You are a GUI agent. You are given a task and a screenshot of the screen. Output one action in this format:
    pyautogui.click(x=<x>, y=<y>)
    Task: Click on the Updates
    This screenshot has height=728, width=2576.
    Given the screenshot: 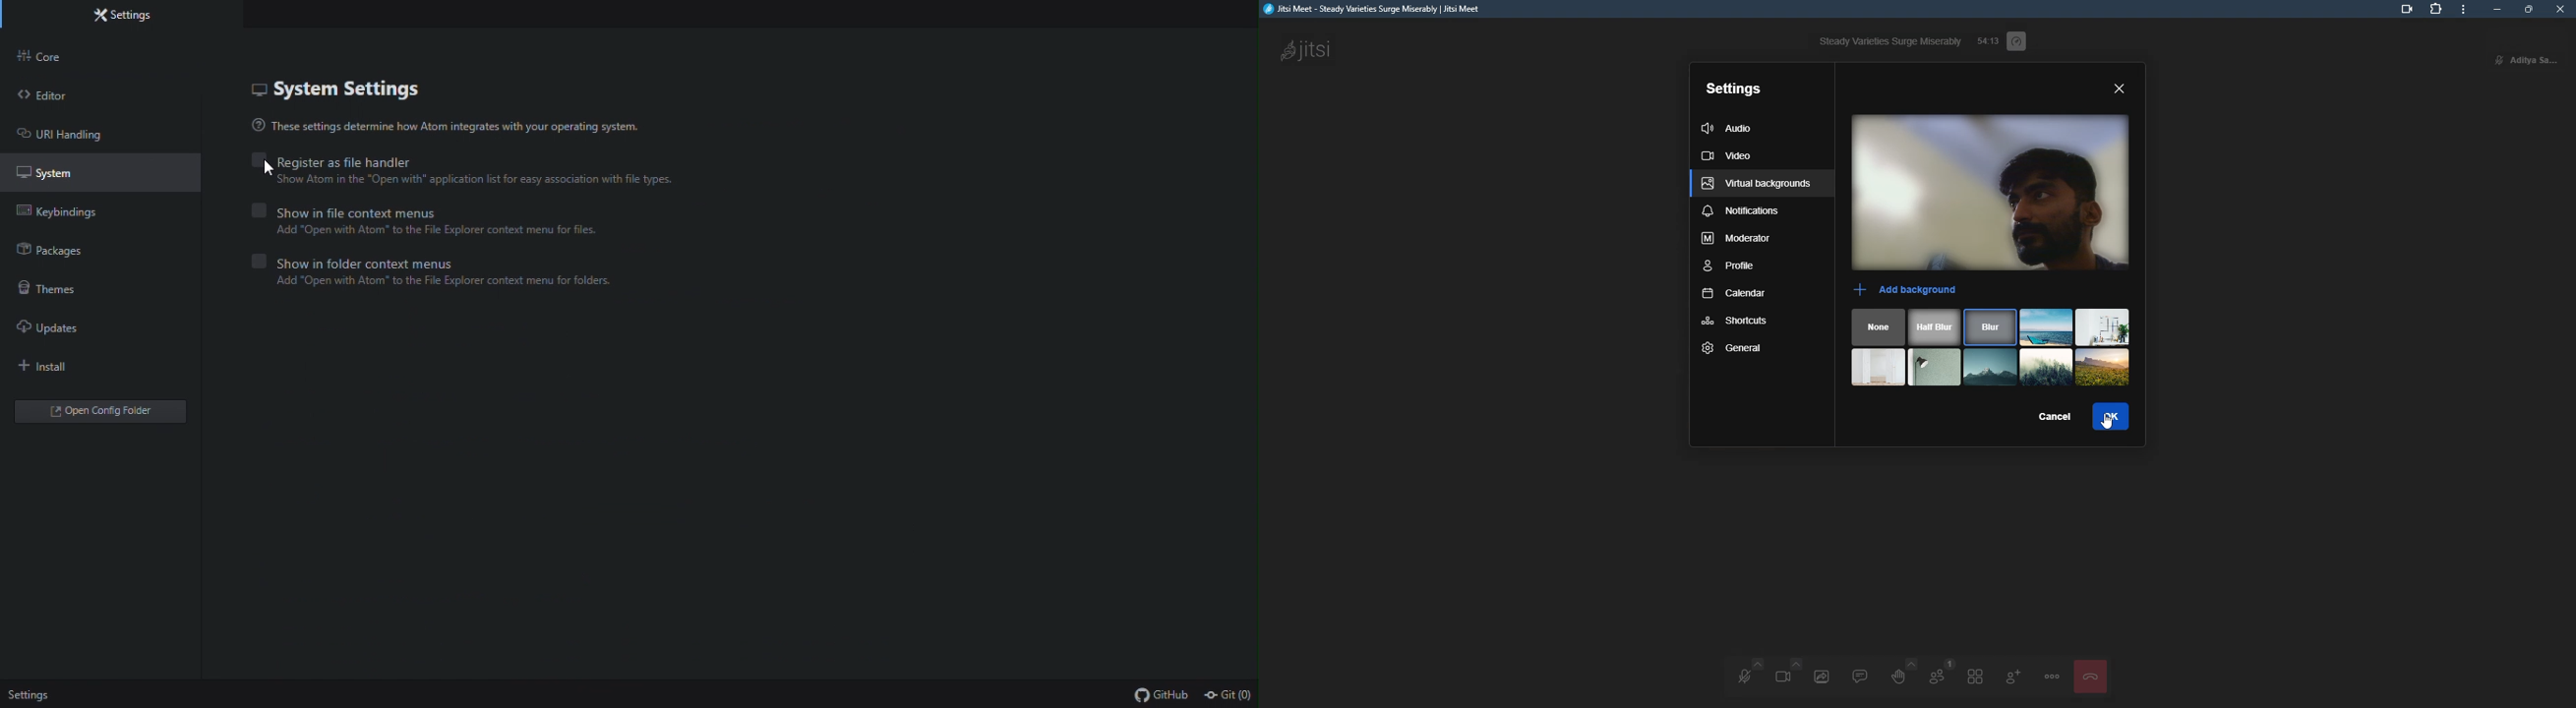 What is the action you would take?
    pyautogui.click(x=66, y=331)
    